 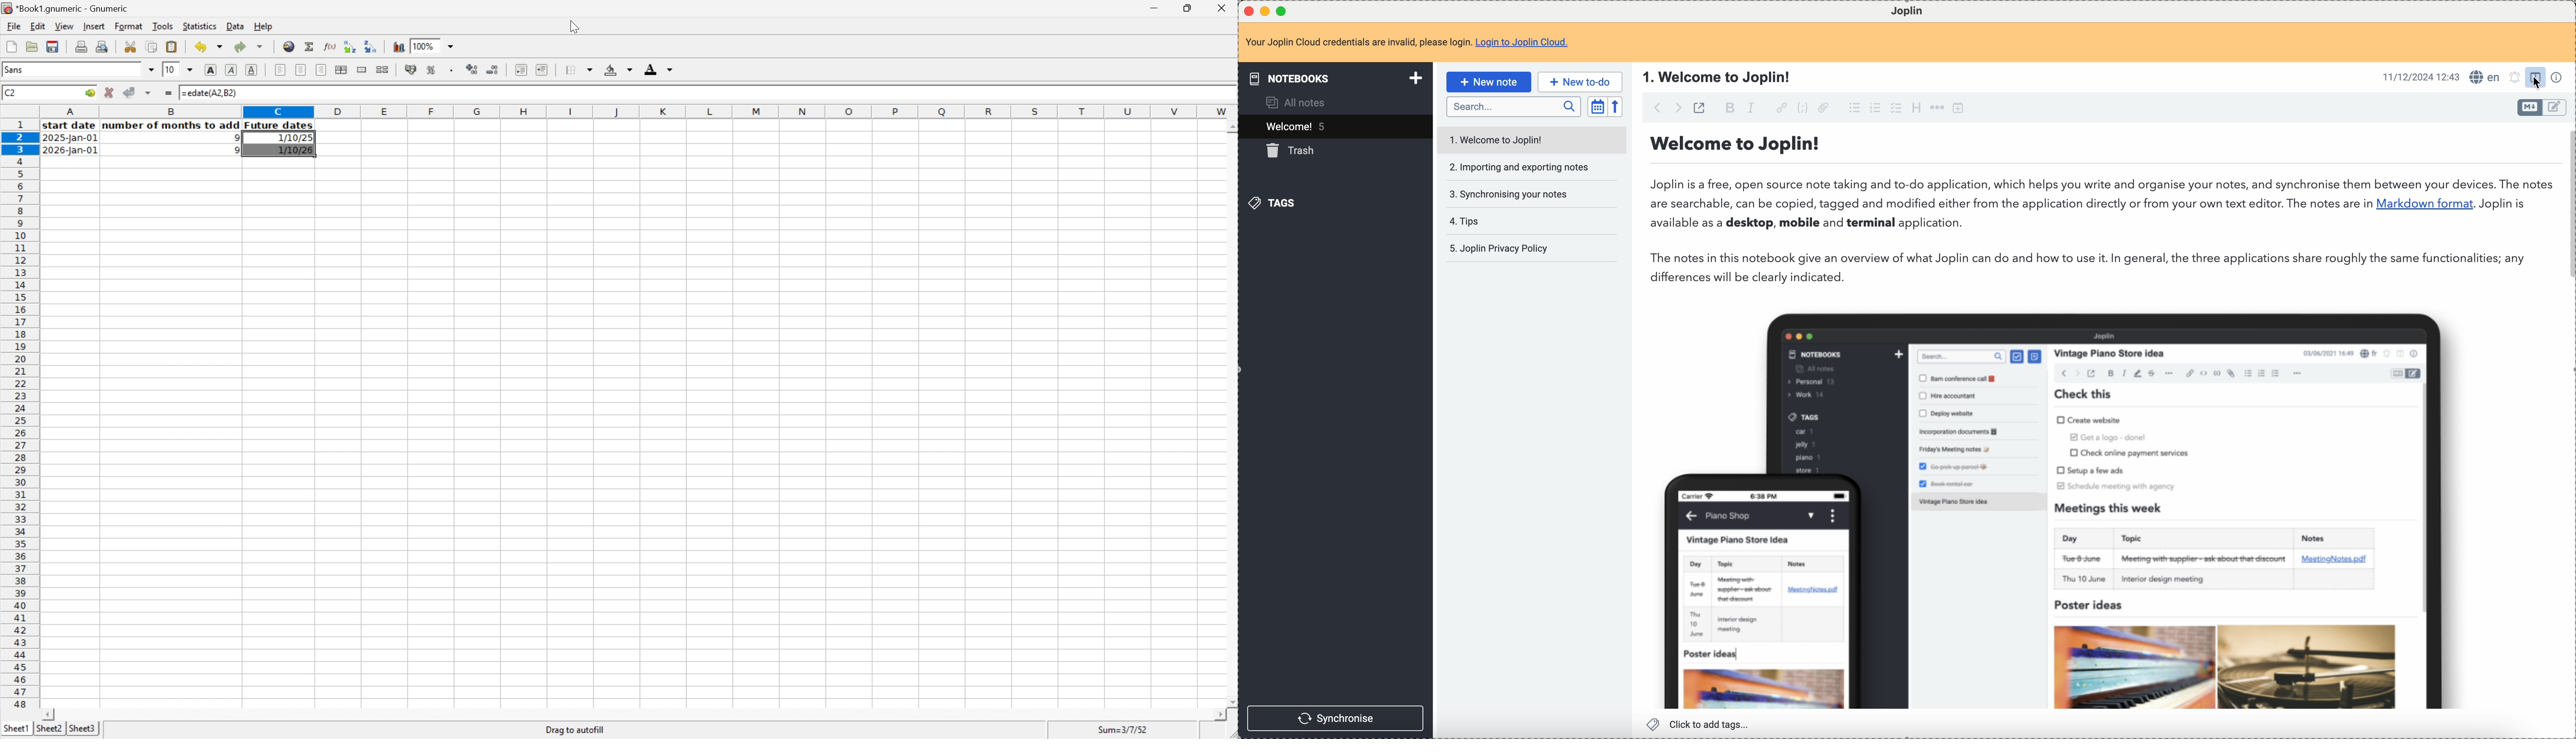 I want to click on heading, so click(x=1918, y=109).